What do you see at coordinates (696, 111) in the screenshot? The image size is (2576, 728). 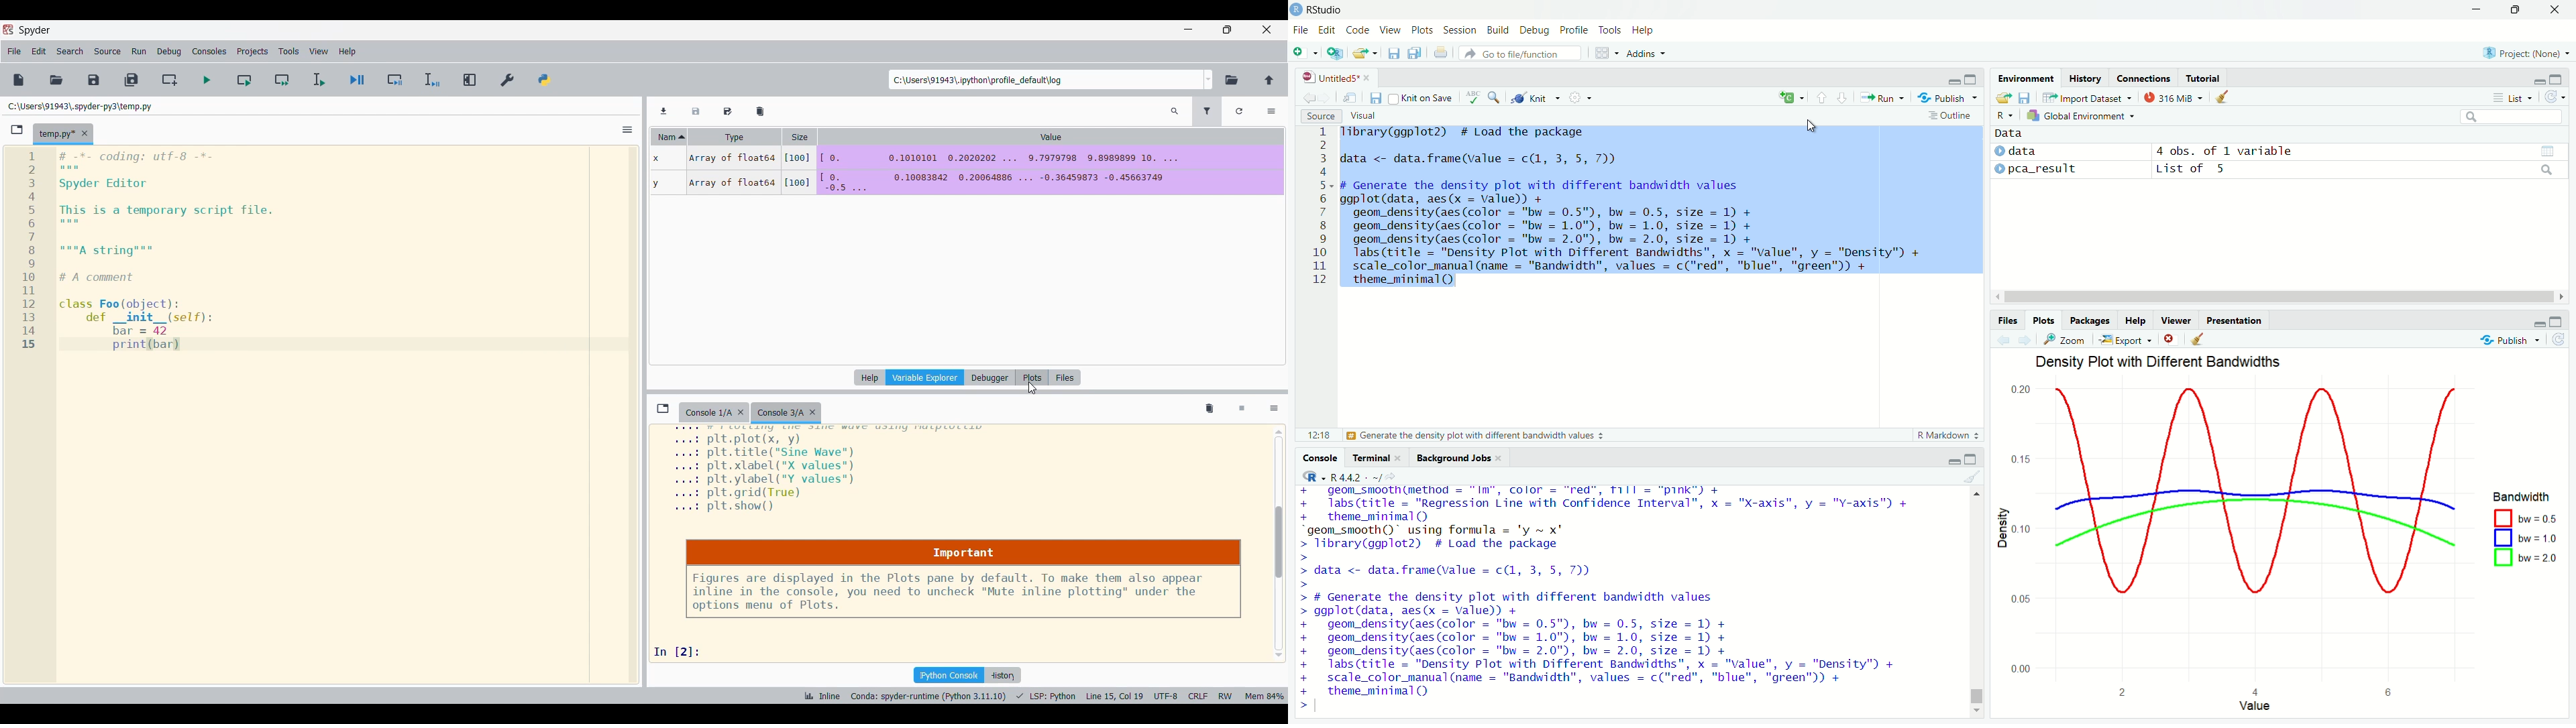 I see `Save data` at bounding box center [696, 111].